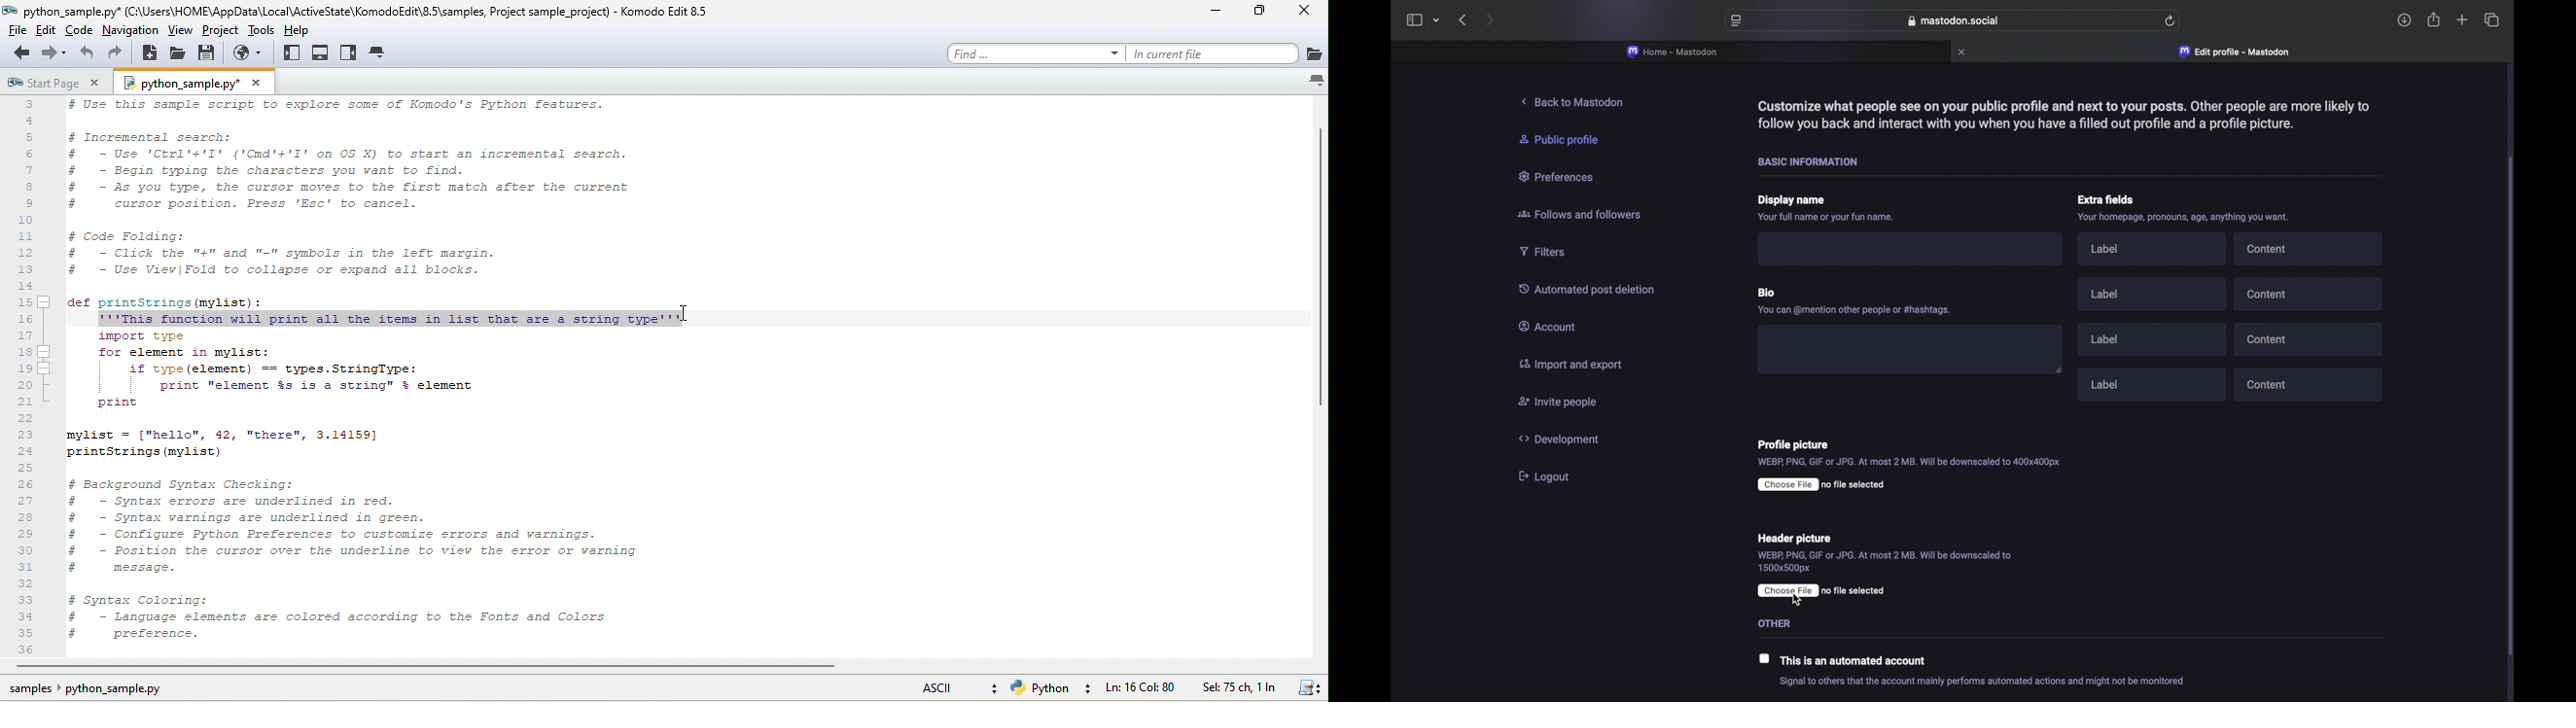 Image resolution: width=2576 pixels, height=728 pixels. I want to click on bio, so click(1770, 289).